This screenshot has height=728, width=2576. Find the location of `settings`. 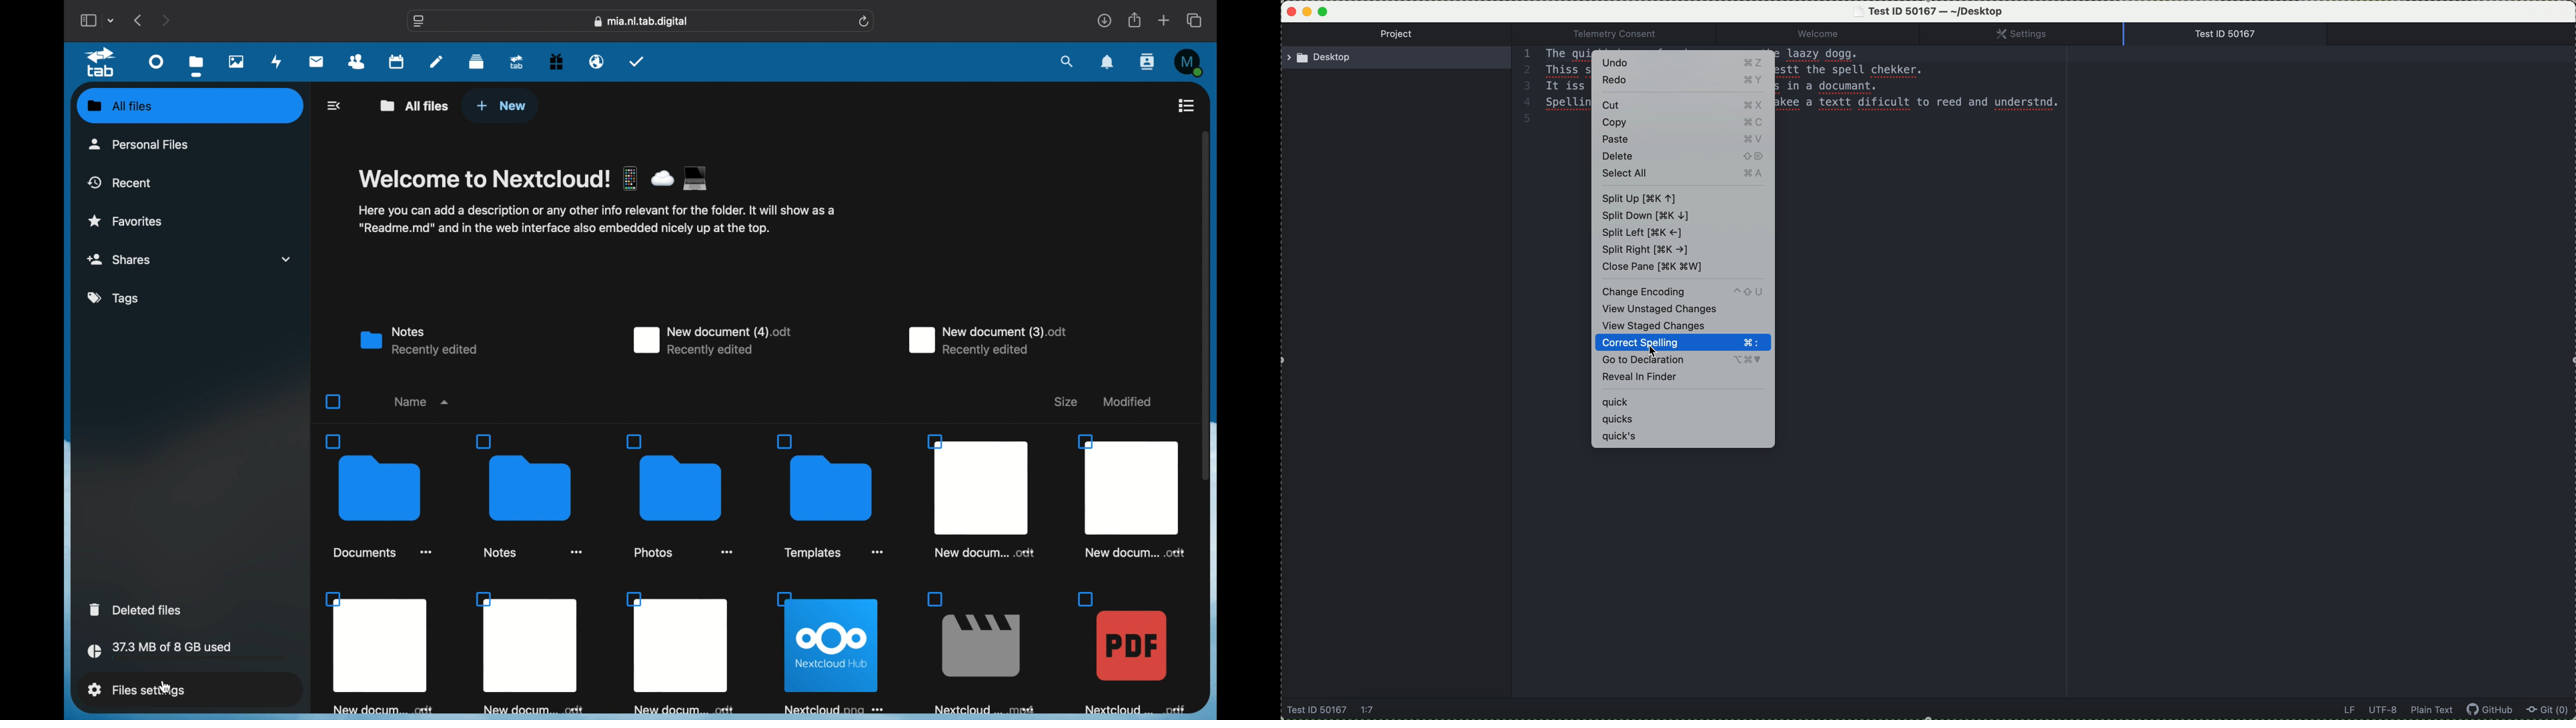

settings is located at coordinates (2032, 34).